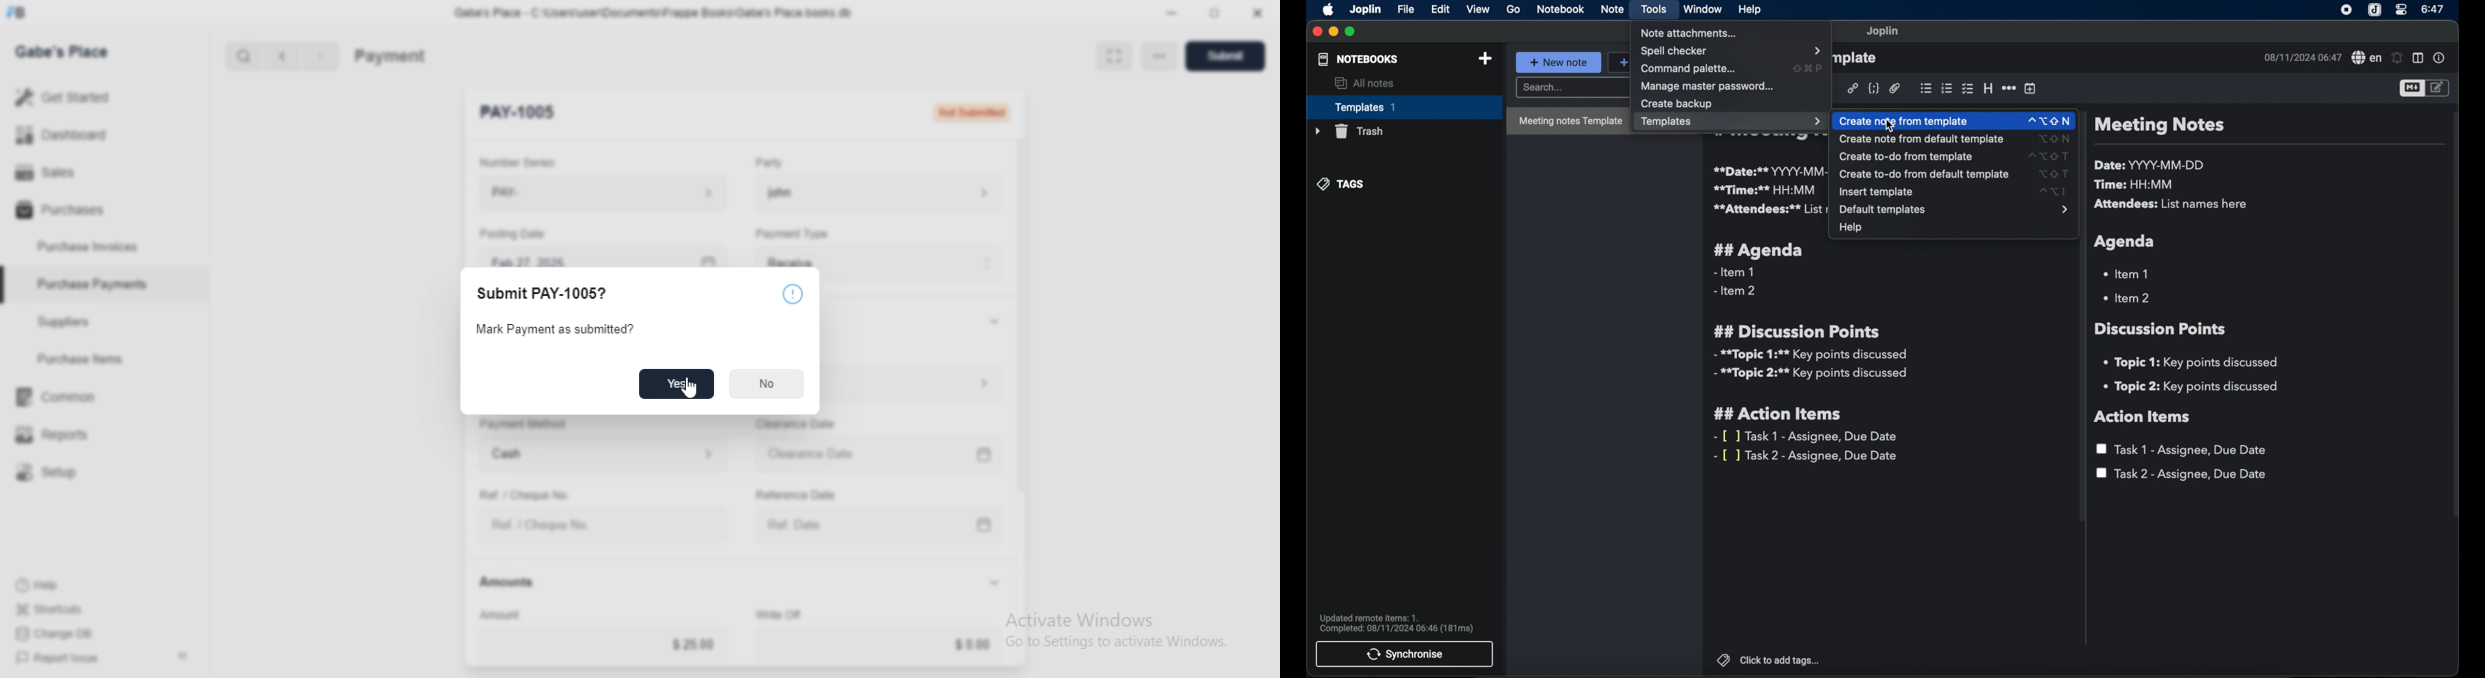 The image size is (2492, 700). What do you see at coordinates (1709, 86) in the screenshot?
I see `manage master password` at bounding box center [1709, 86].